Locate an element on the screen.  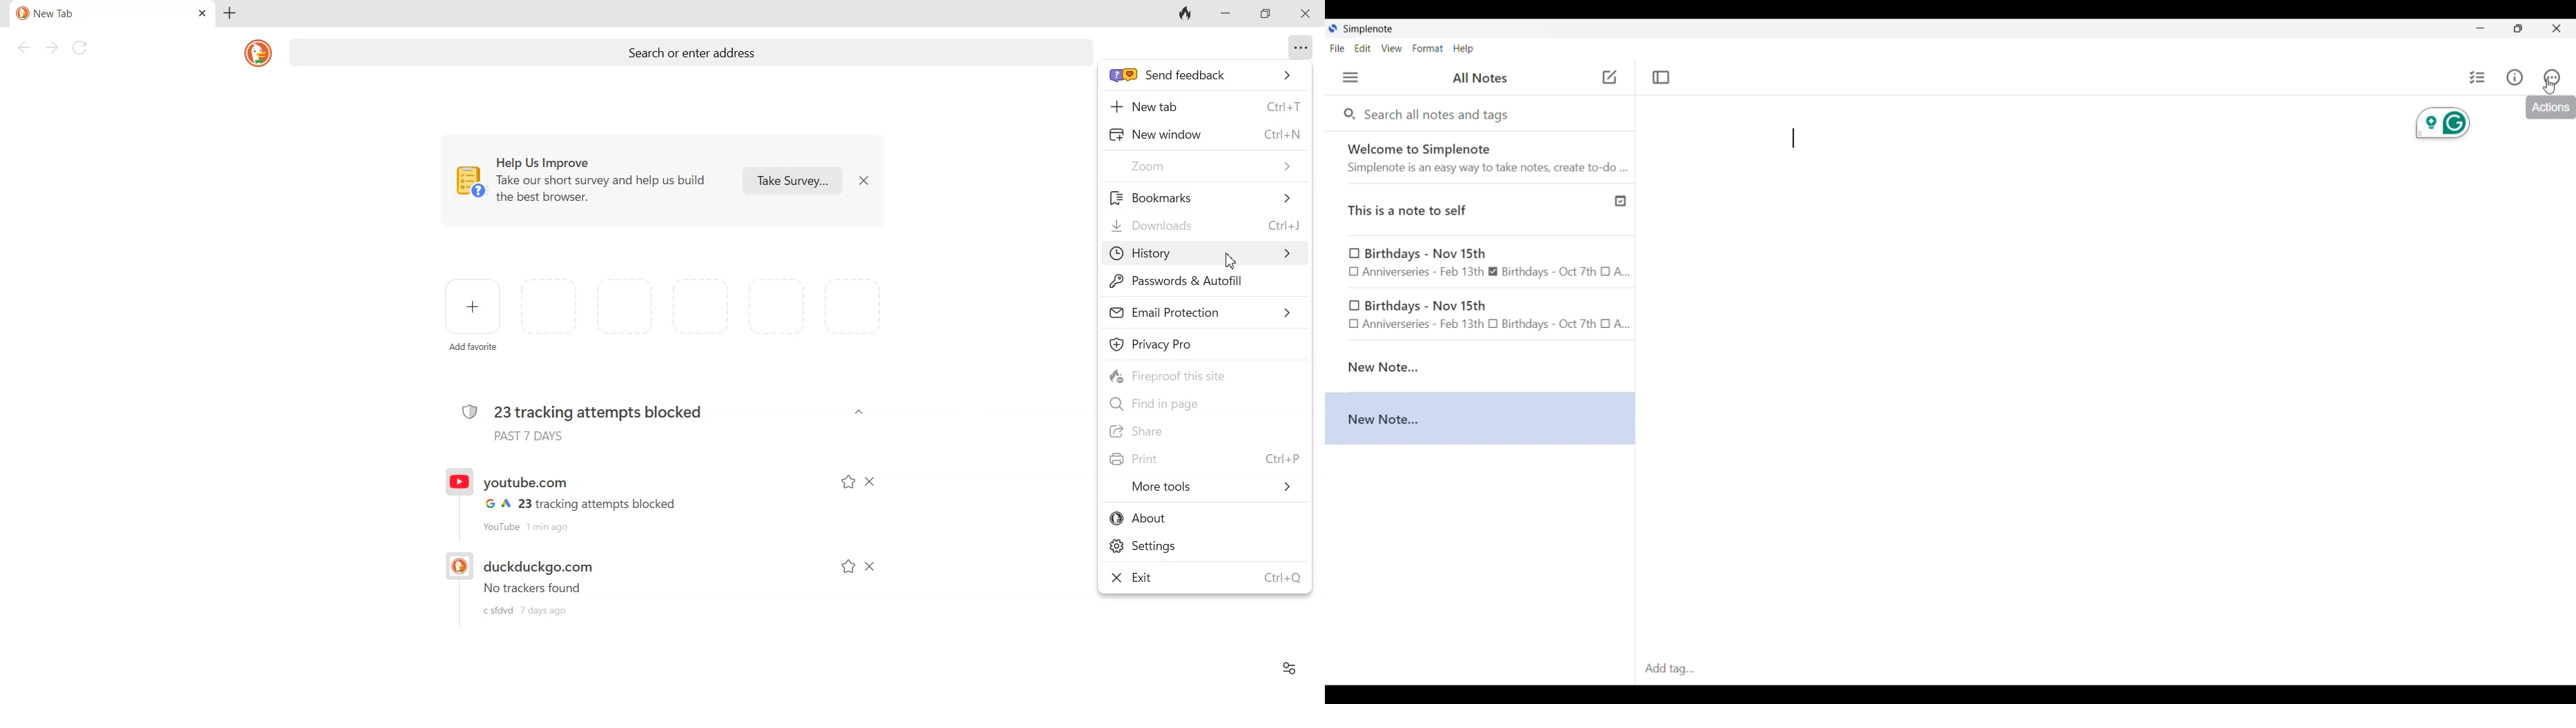
send feedback is located at coordinates (1206, 75).